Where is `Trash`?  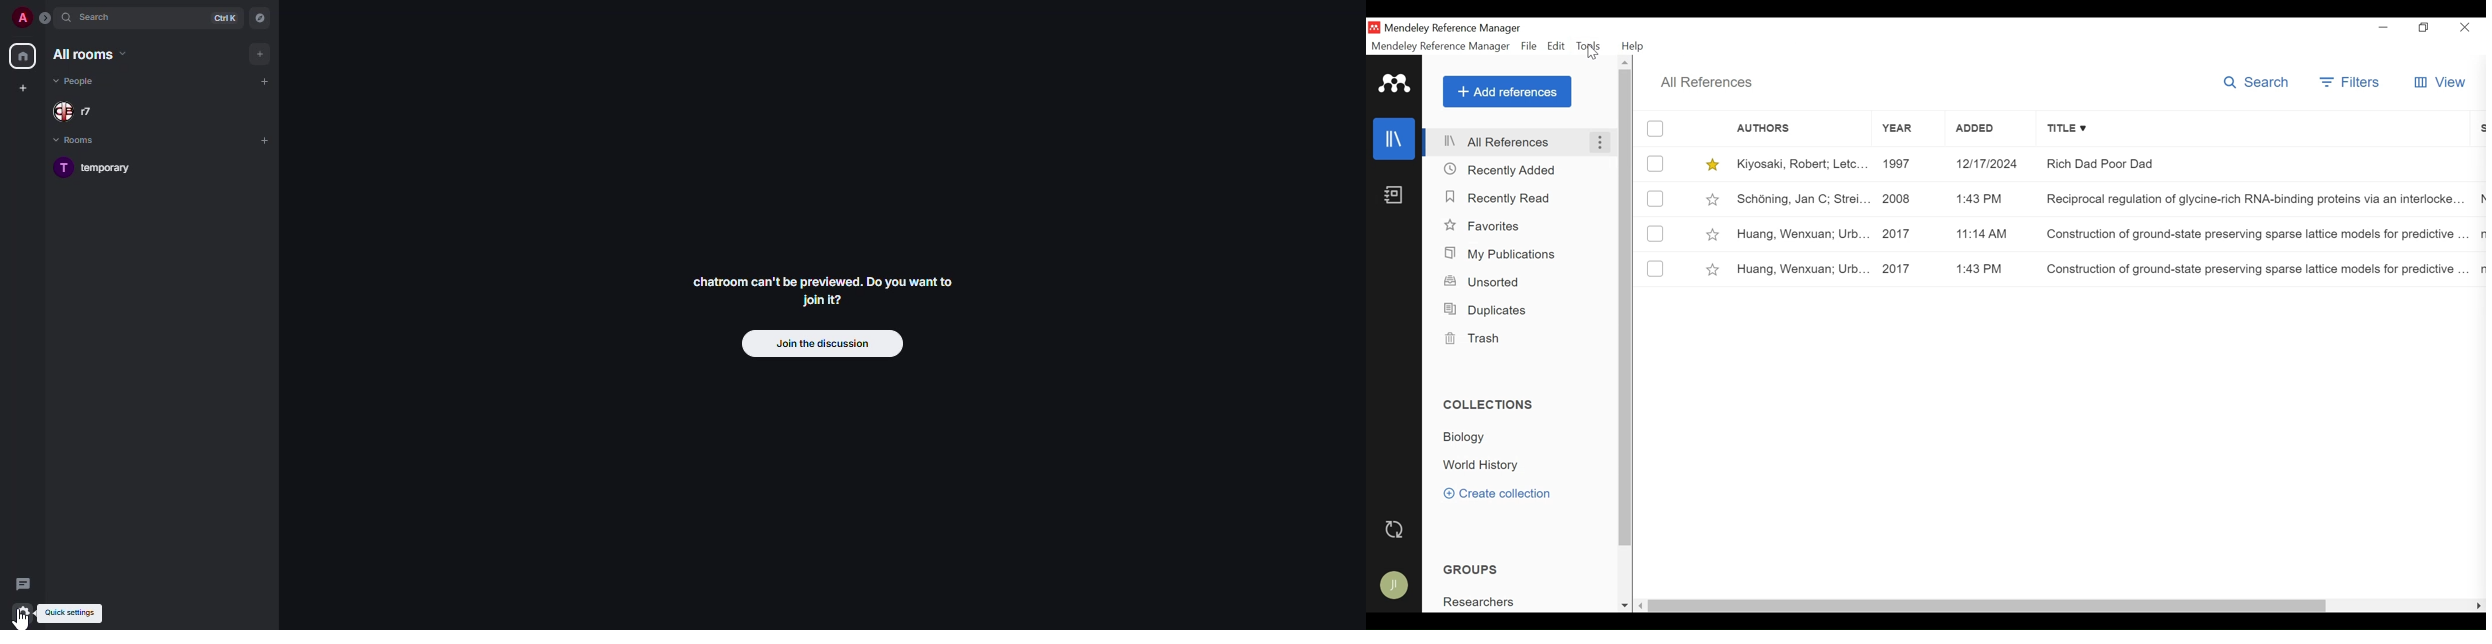
Trash is located at coordinates (1470, 338).